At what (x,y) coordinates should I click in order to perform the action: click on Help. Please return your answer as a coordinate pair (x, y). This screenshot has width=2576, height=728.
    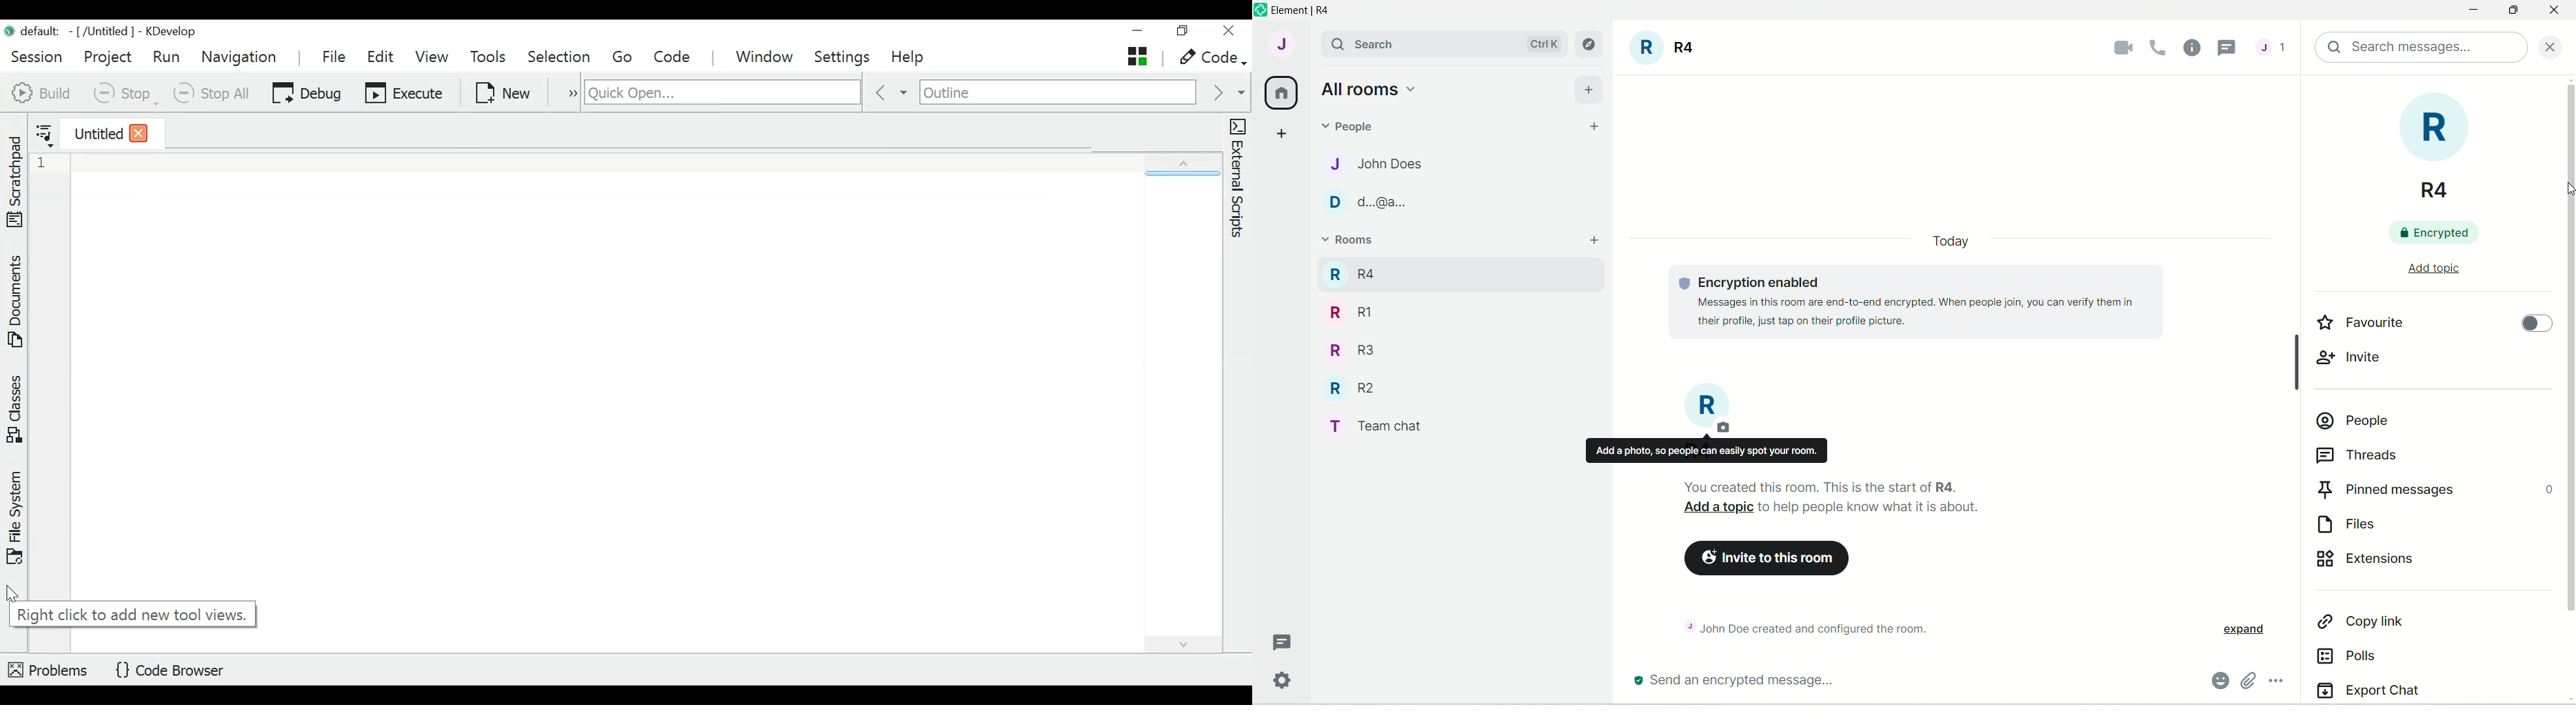
    Looking at the image, I should click on (910, 58).